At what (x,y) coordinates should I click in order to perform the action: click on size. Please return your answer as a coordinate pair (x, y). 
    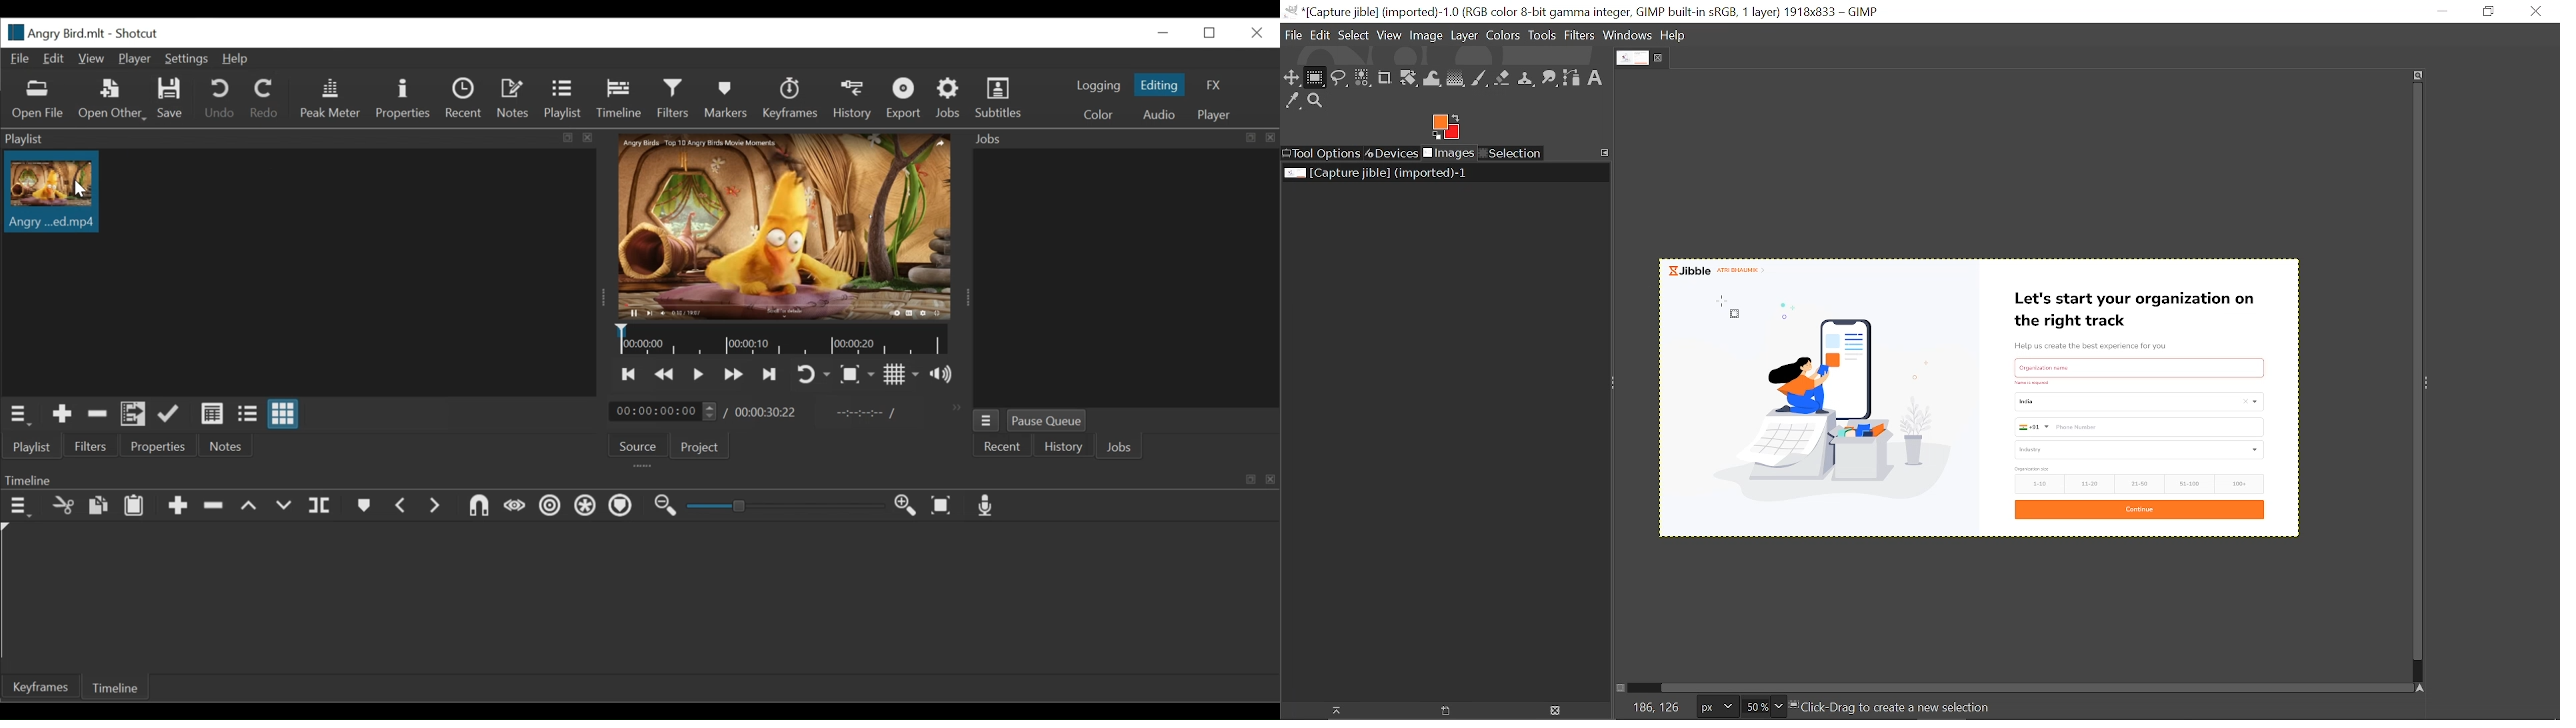
    Looking at the image, I should click on (2032, 469).